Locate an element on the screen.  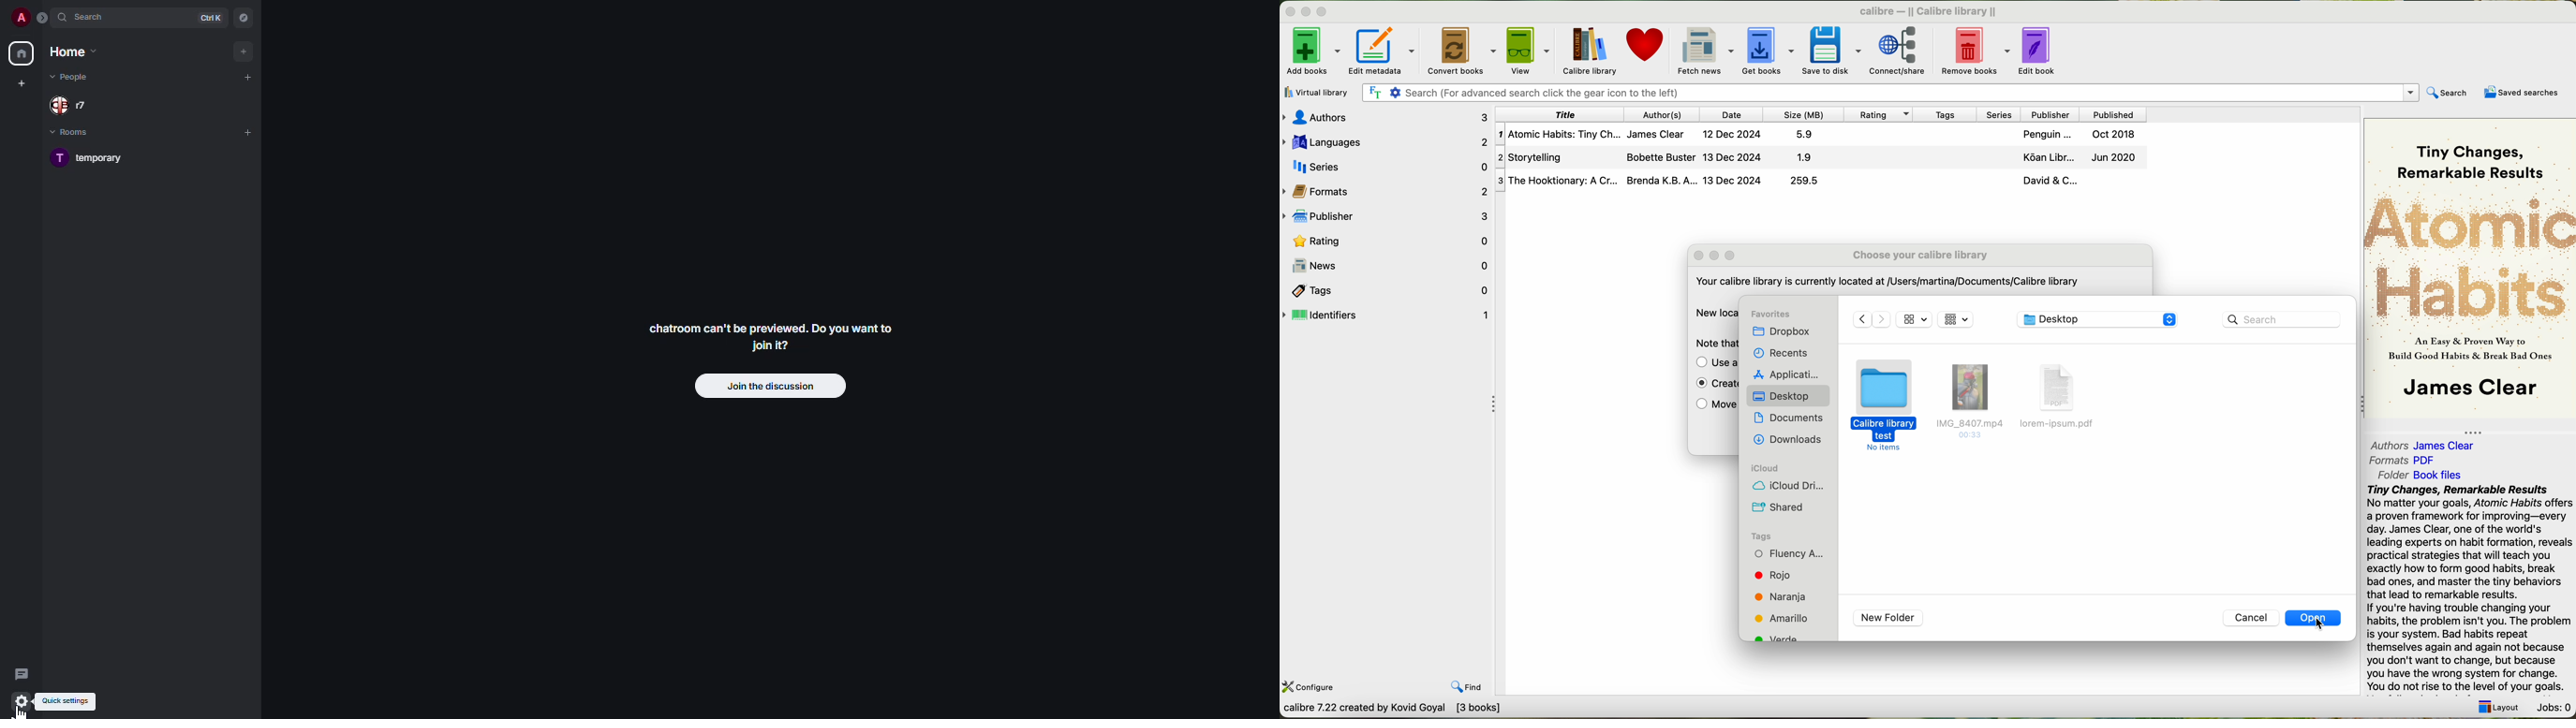
search is located at coordinates (99, 18).